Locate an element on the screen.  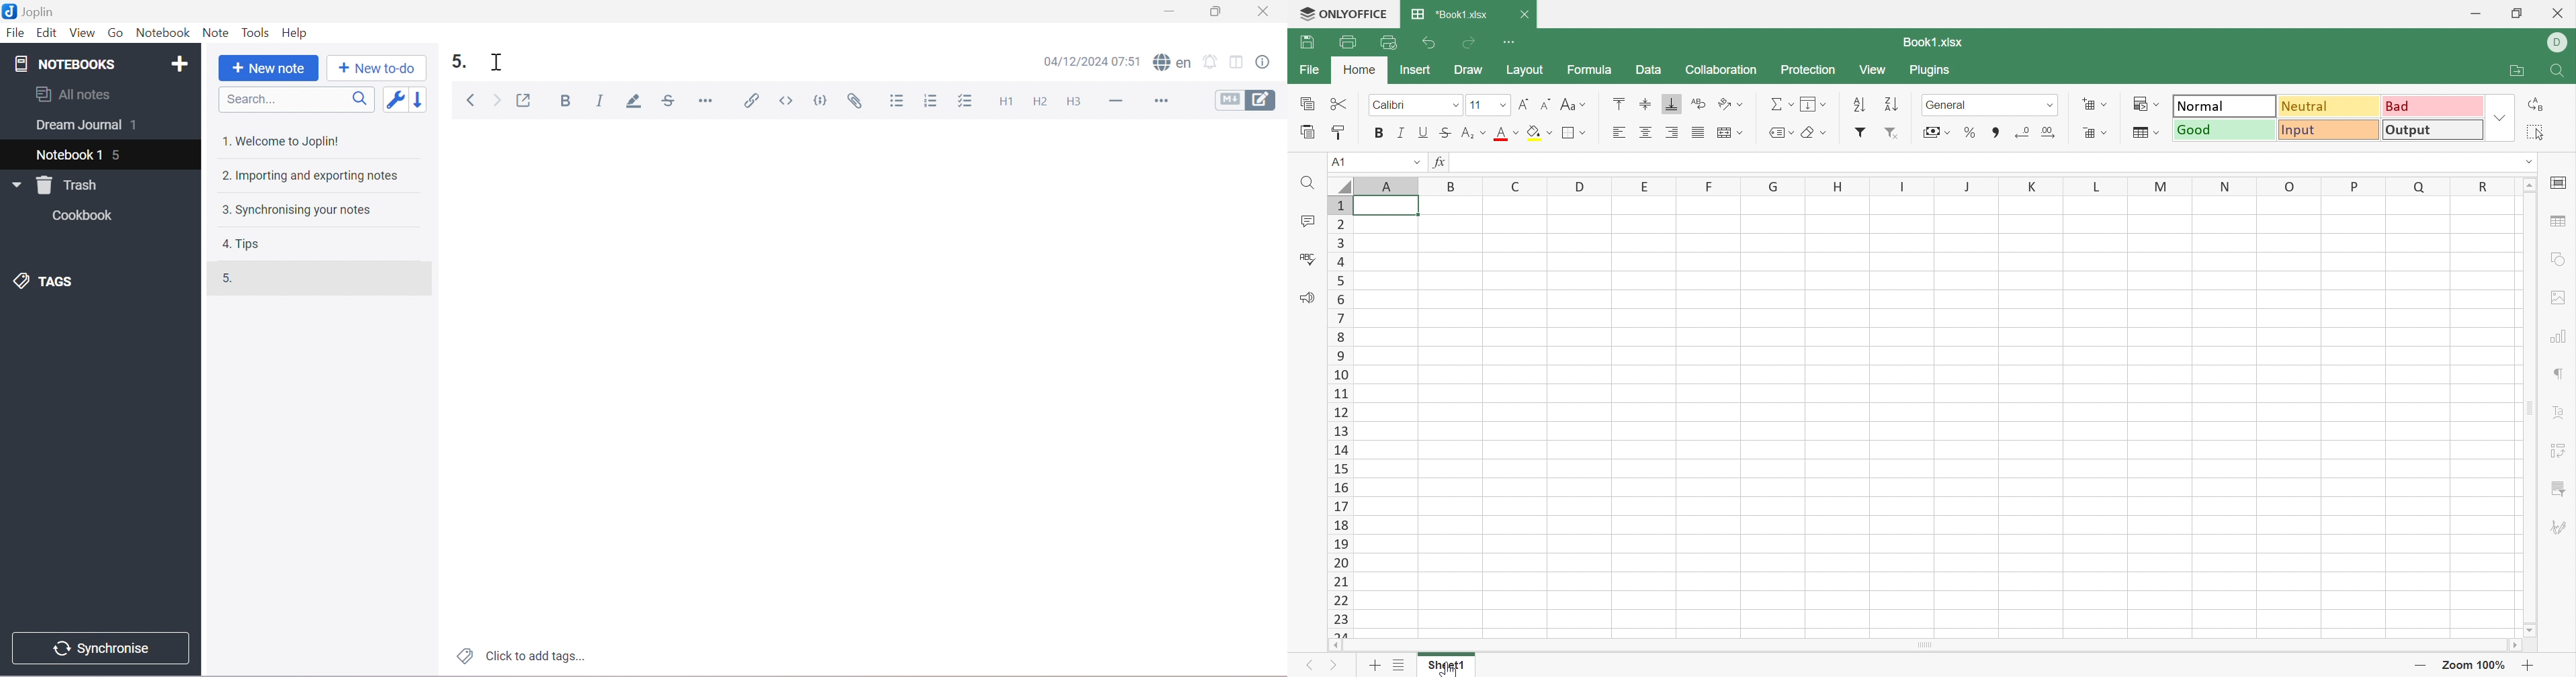
Horizontal Line is located at coordinates (1119, 101).